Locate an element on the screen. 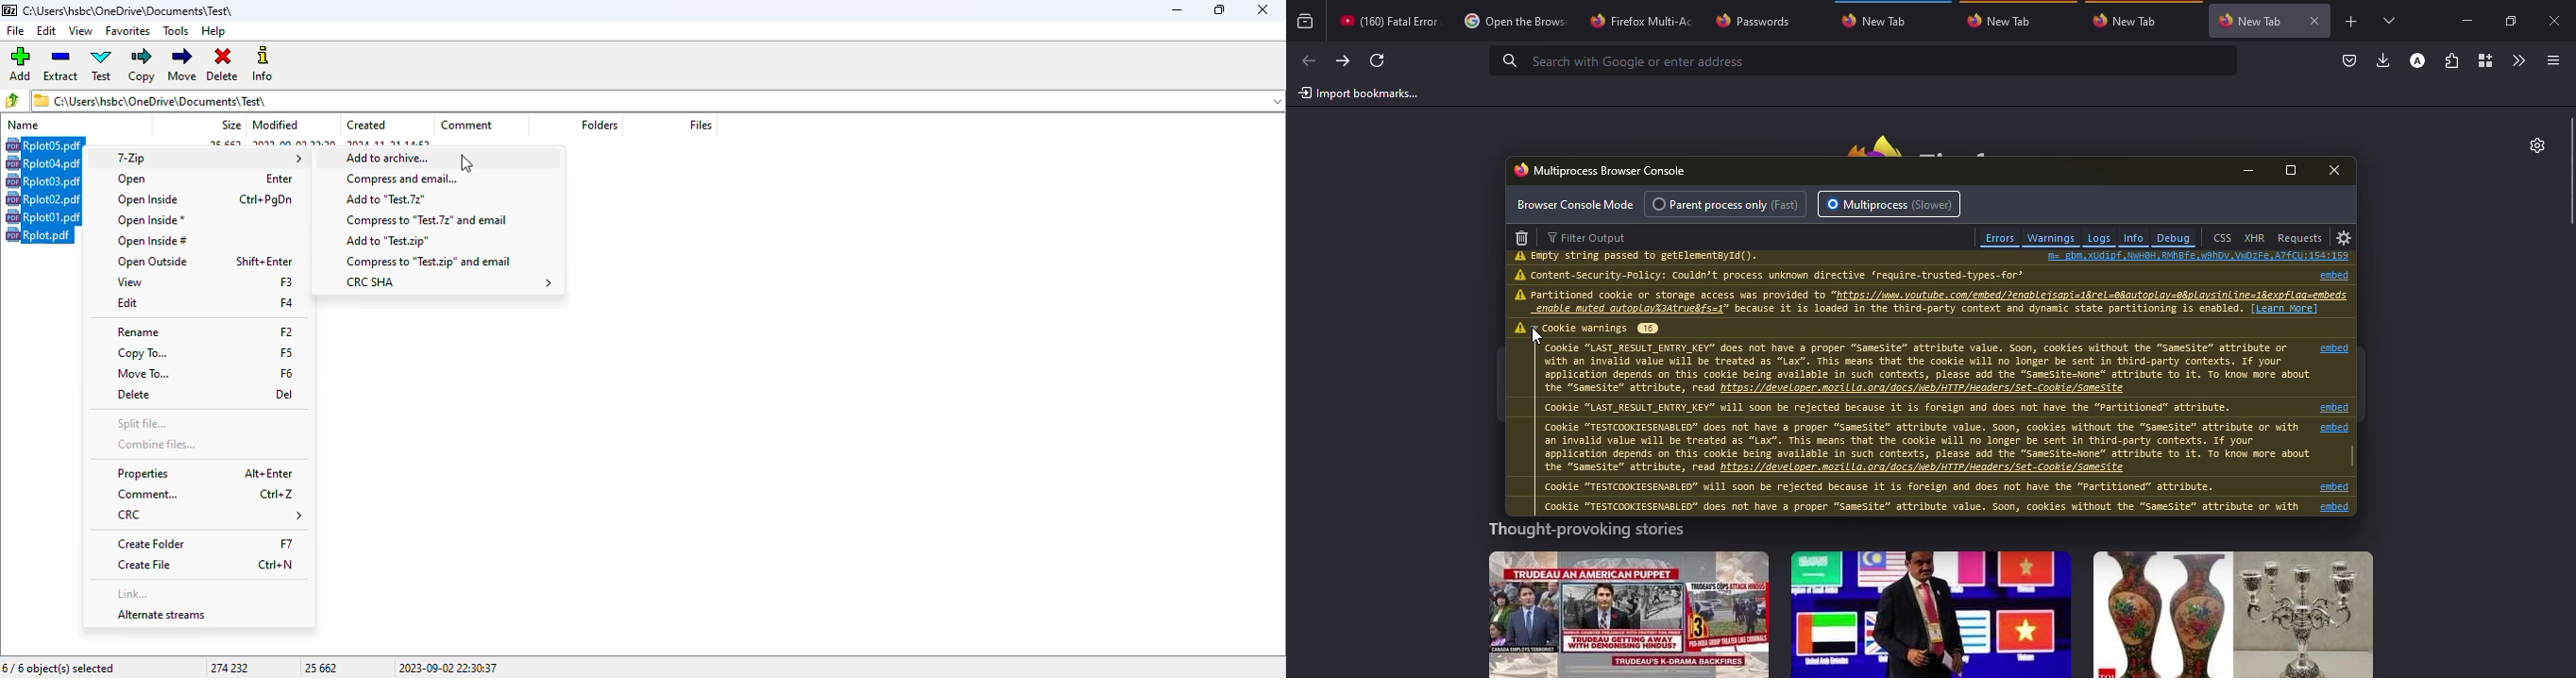 The width and height of the screenshot is (2576, 700). link is located at coordinates (131, 592).